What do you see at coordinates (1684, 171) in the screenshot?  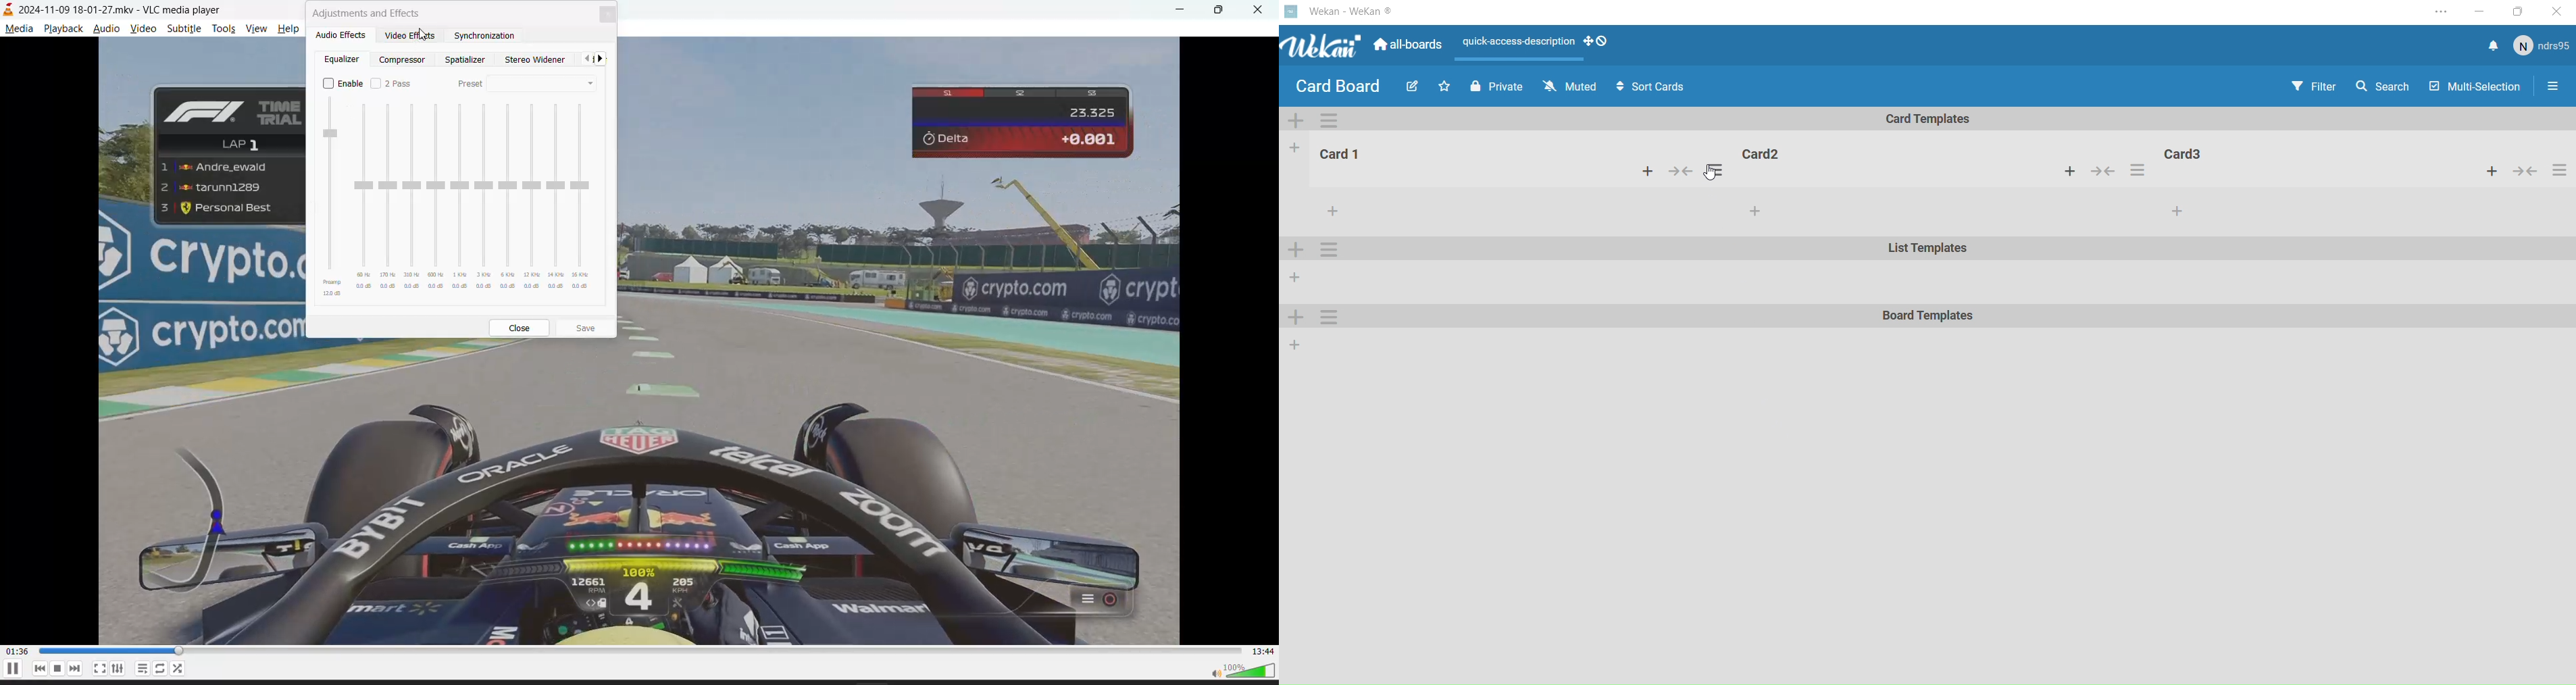 I see `collapse` at bounding box center [1684, 171].